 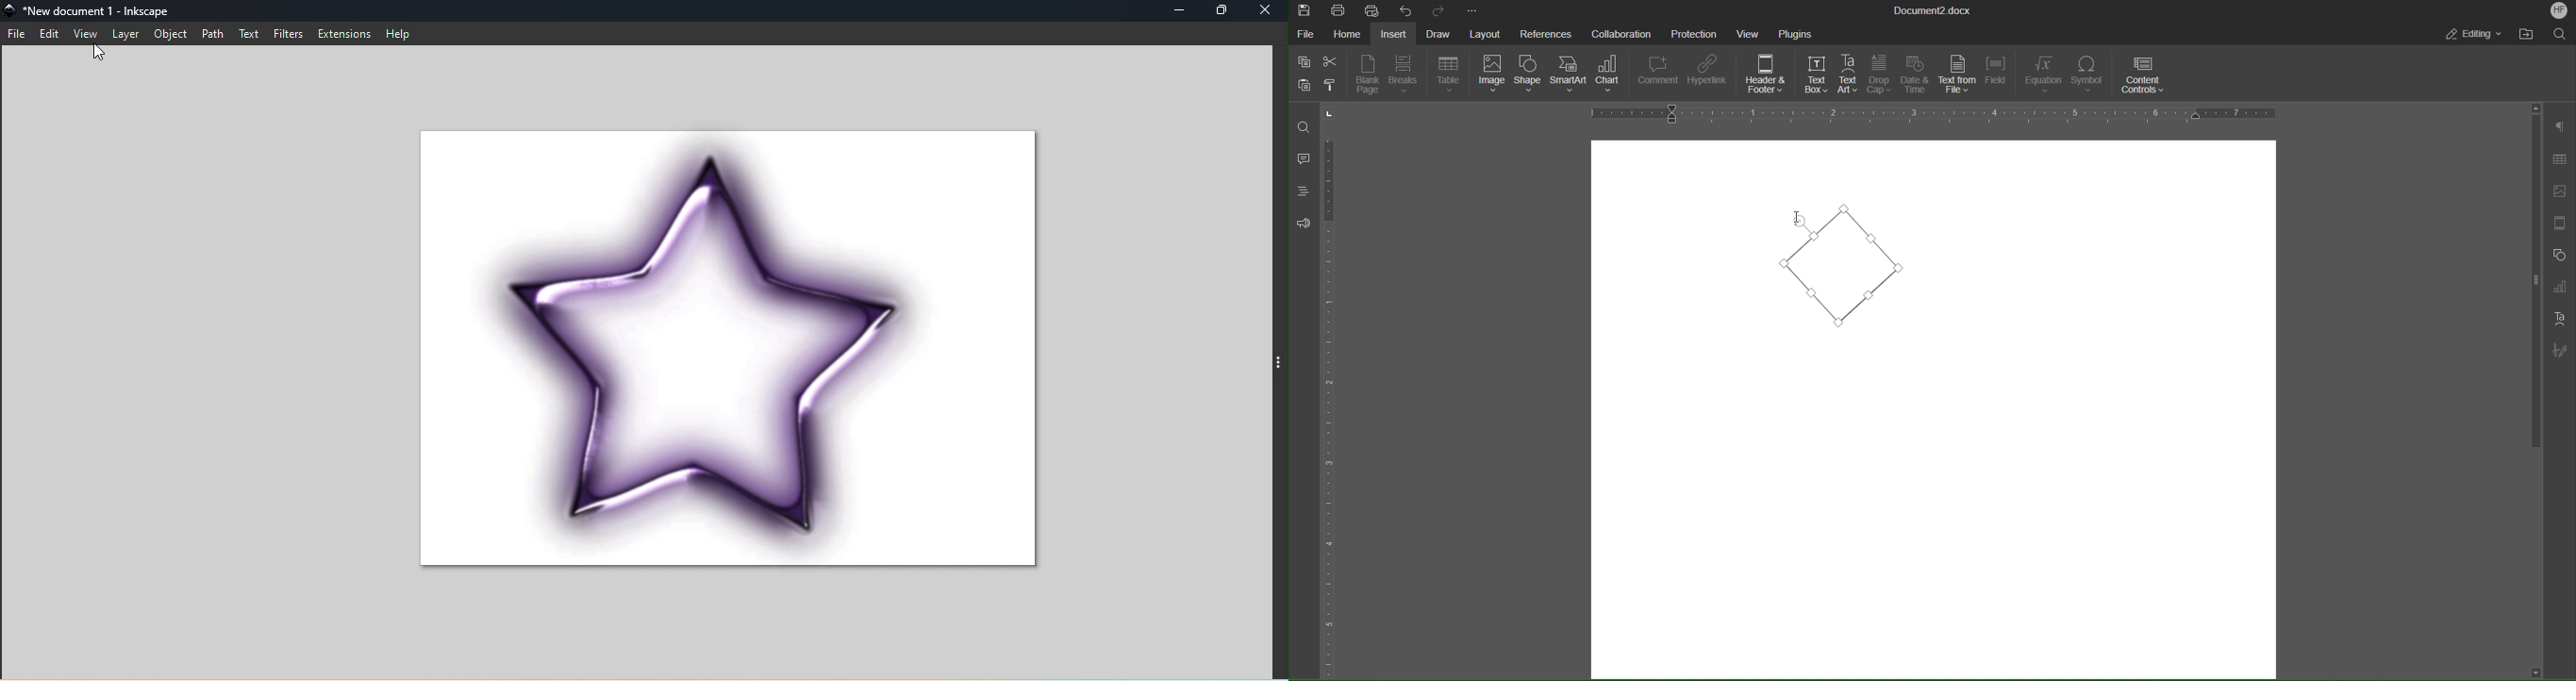 I want to click on Shape, so click(x=1530, y=77).